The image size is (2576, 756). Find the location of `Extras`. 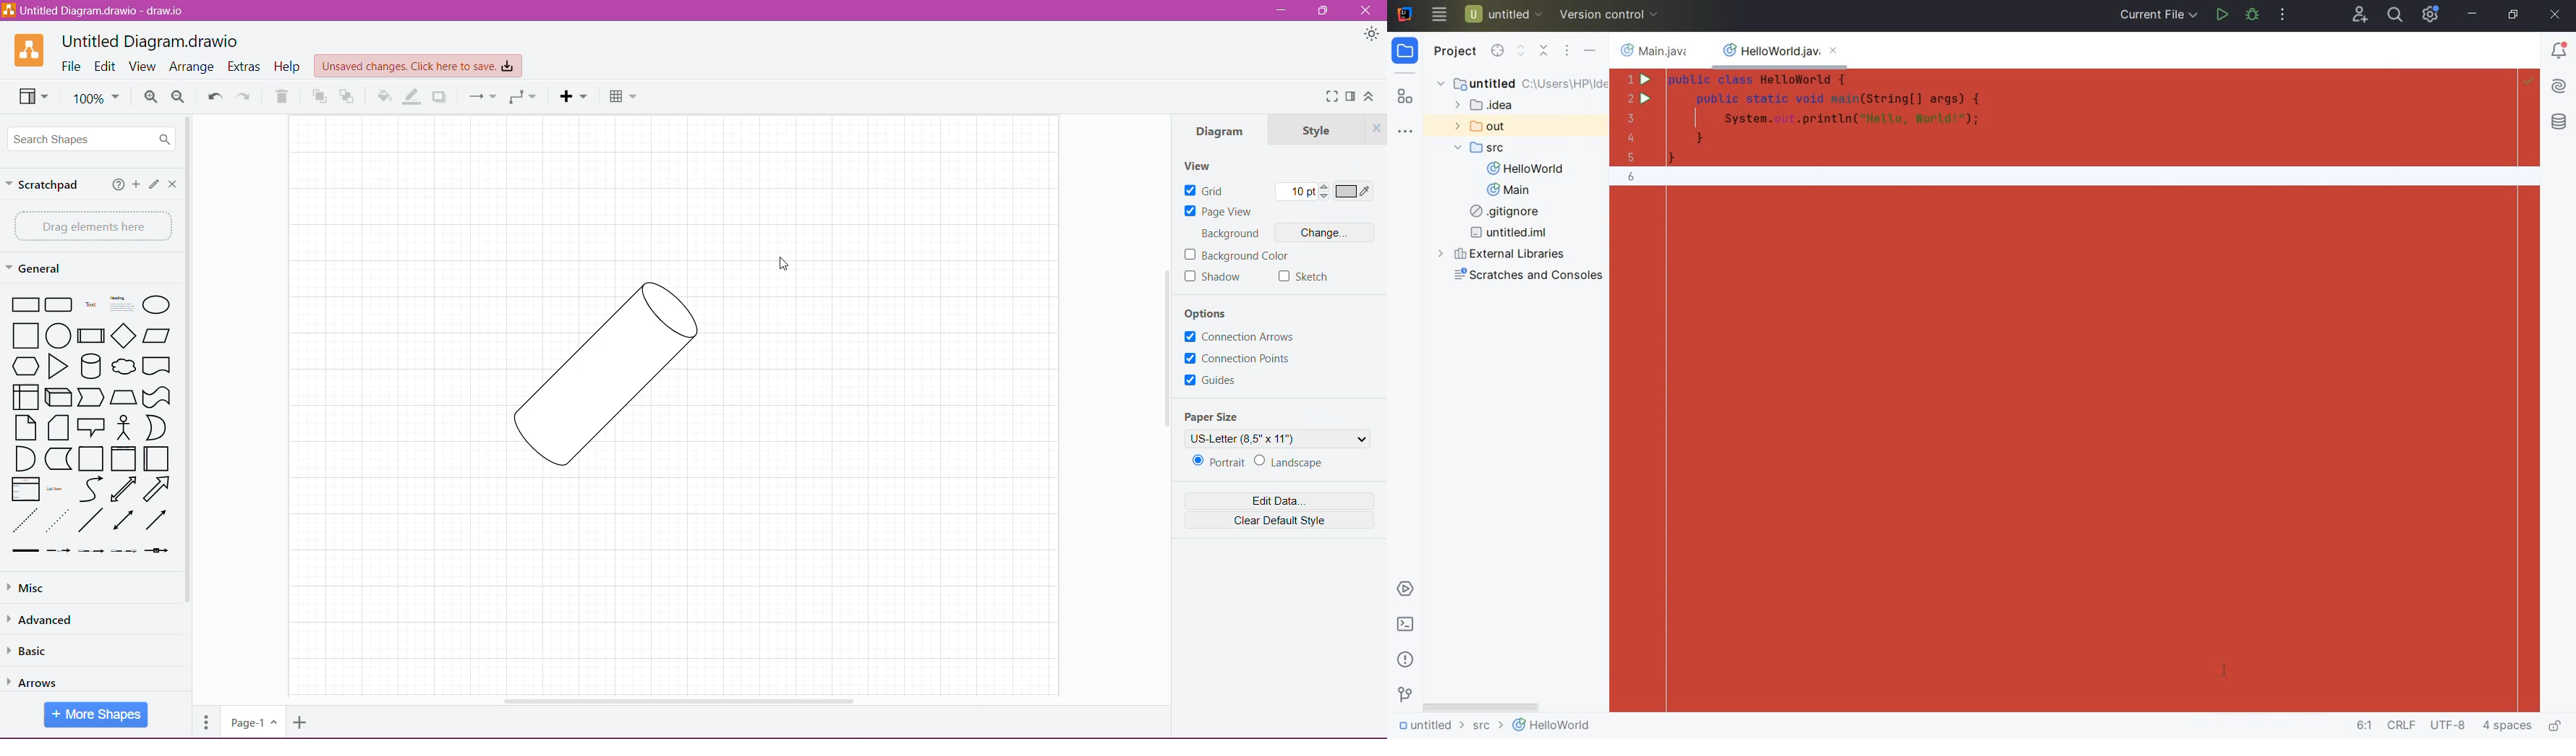

Extras is located at coordinates (244, 66).